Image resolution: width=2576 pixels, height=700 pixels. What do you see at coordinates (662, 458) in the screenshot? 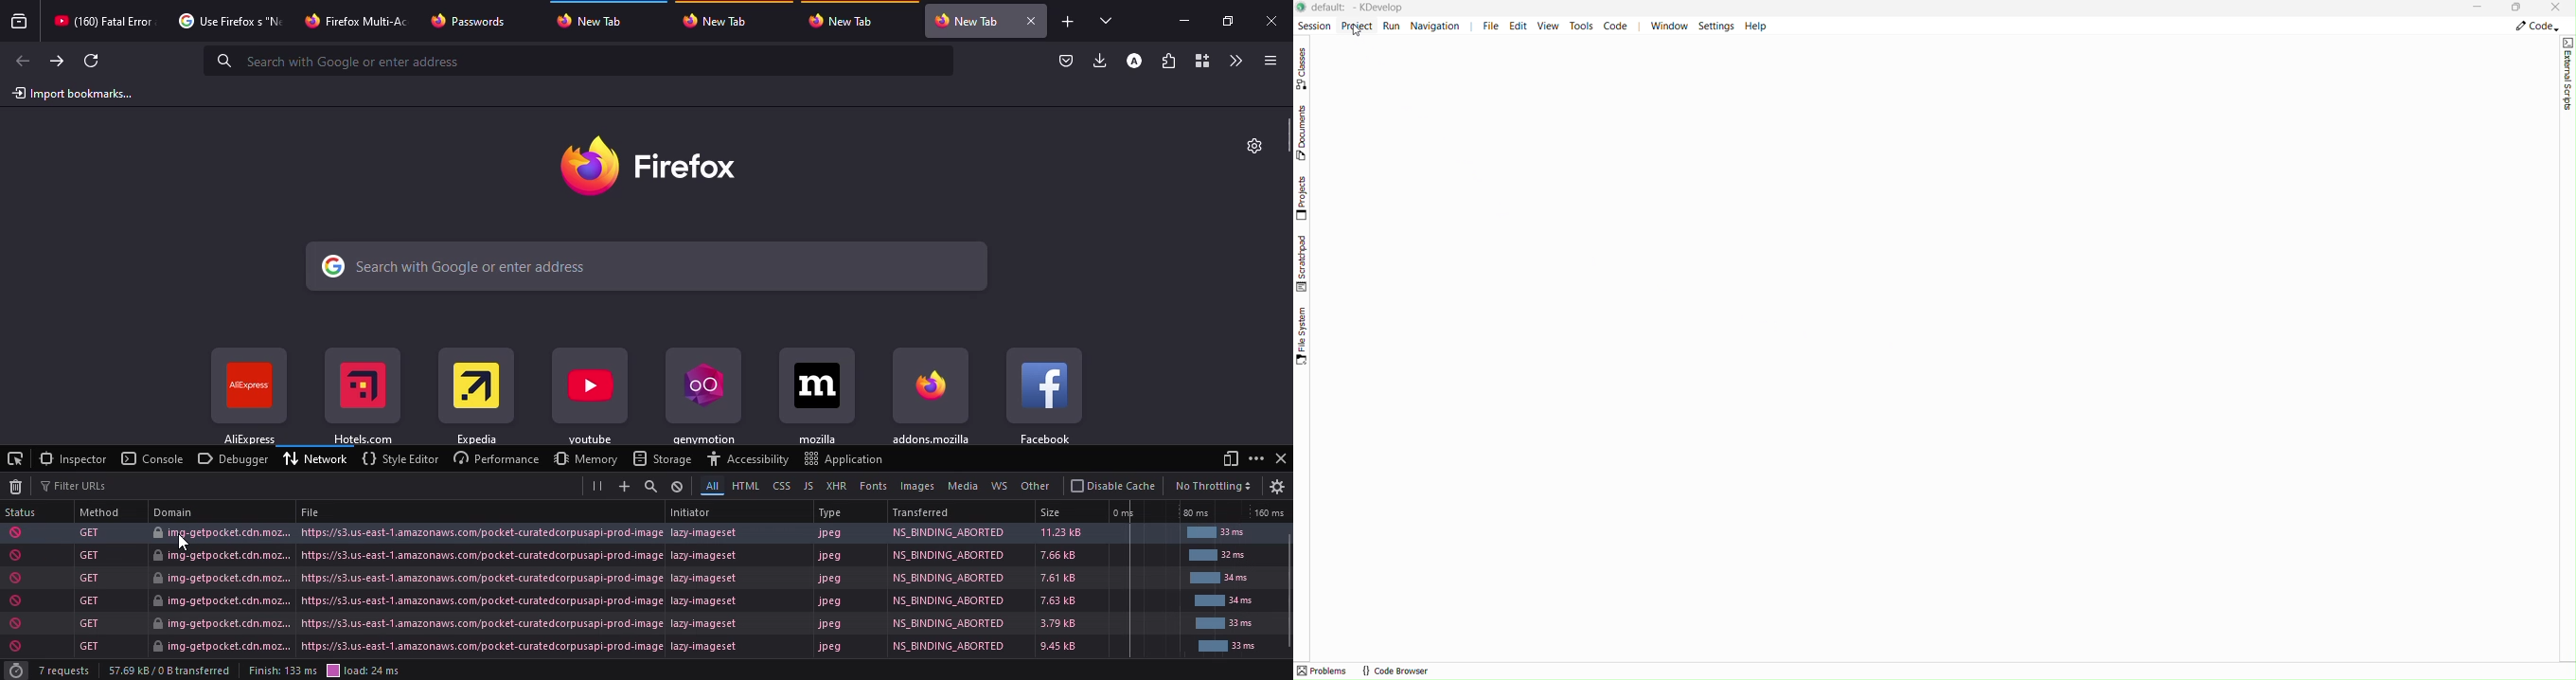
I see `storage` at bounding box center [662, 458].